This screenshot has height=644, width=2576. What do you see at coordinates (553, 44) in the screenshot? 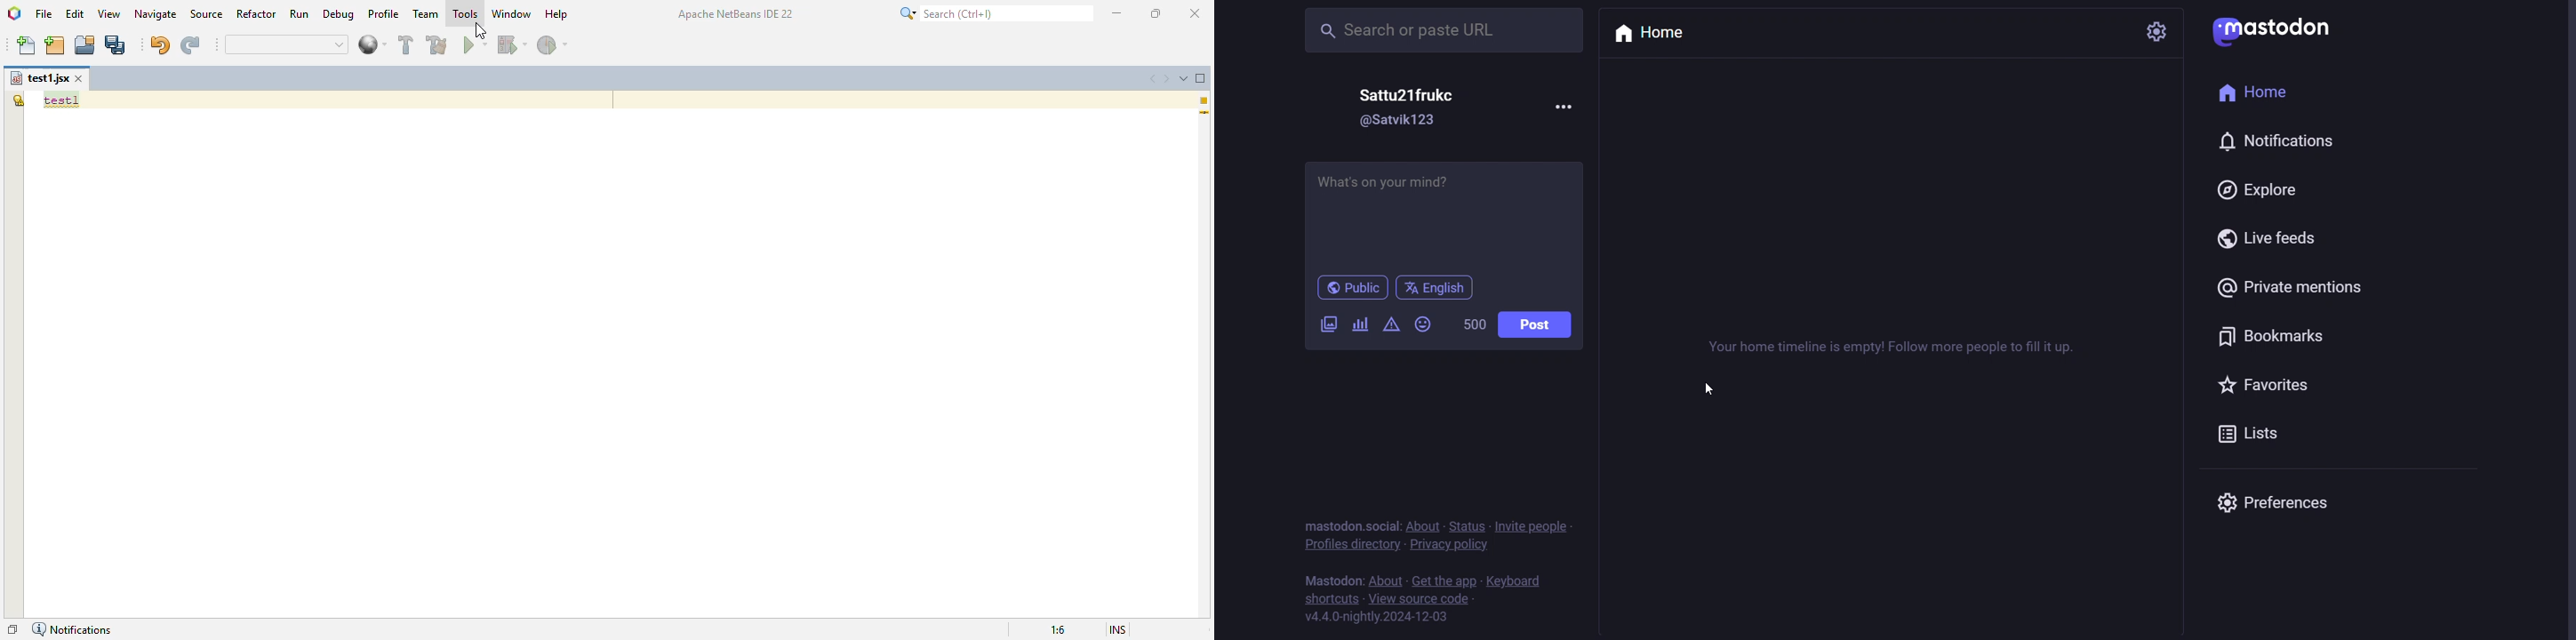
I see `profile project` at bounding box center [553, 44].